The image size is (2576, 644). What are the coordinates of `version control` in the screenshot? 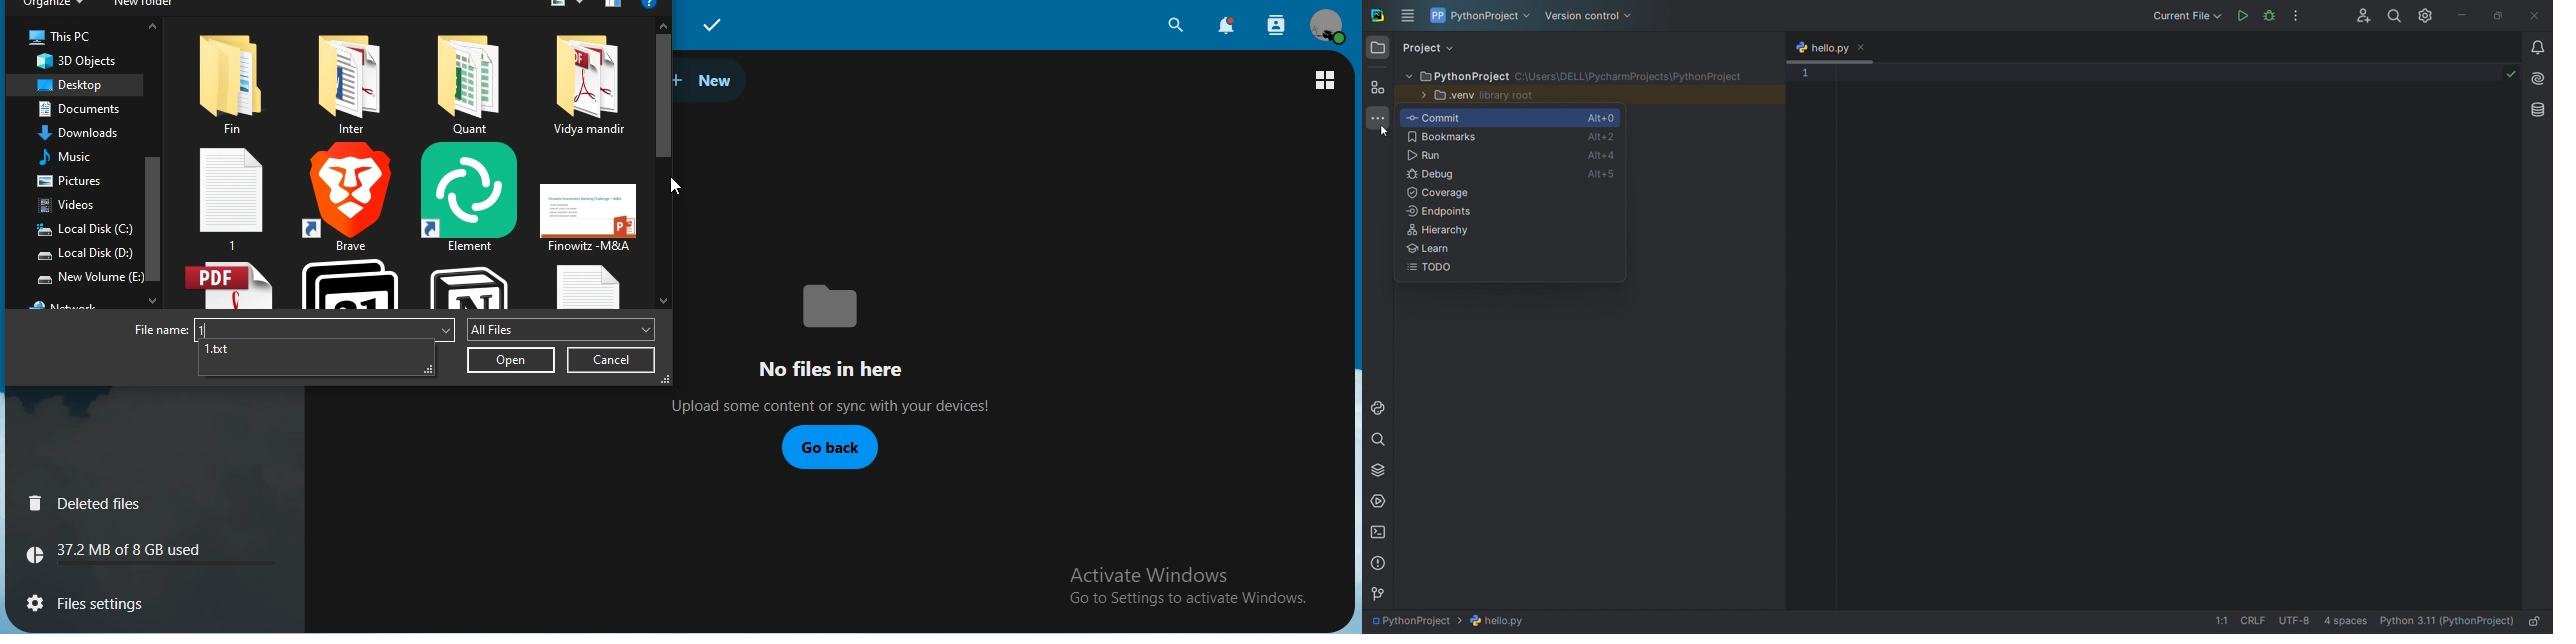 It's located at (1590, 19).